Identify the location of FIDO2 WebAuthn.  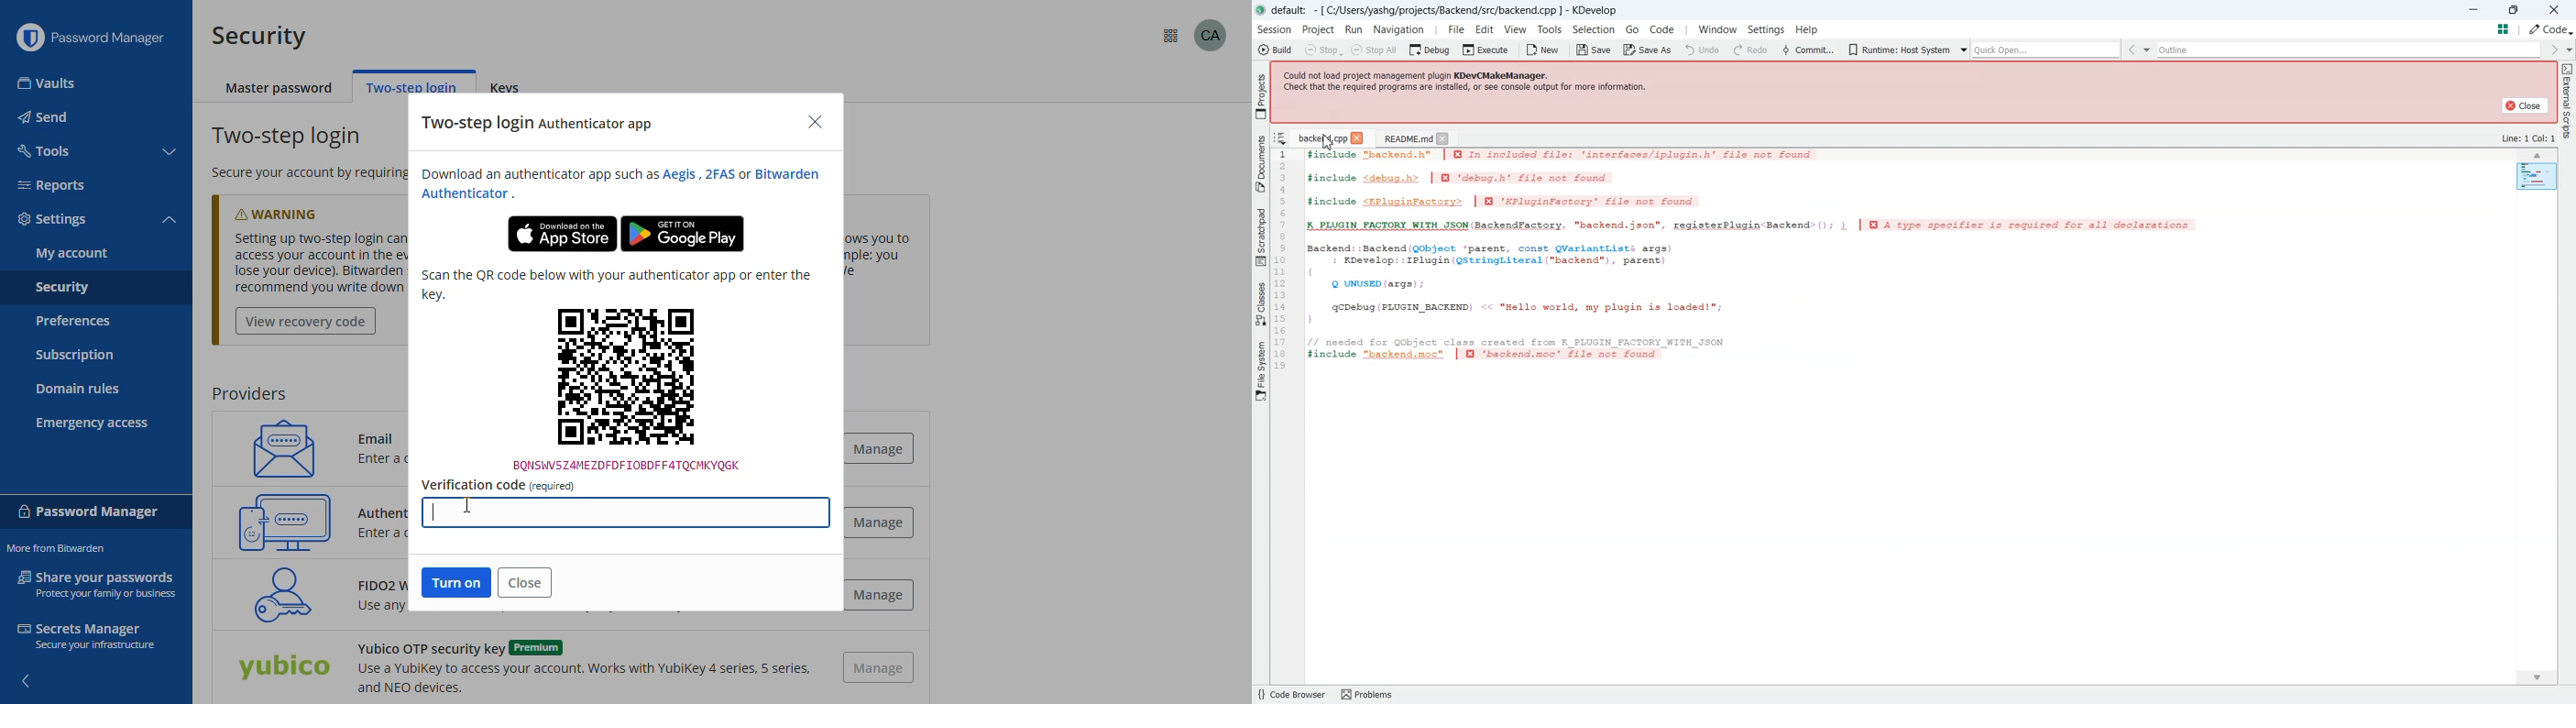
(277, 594).